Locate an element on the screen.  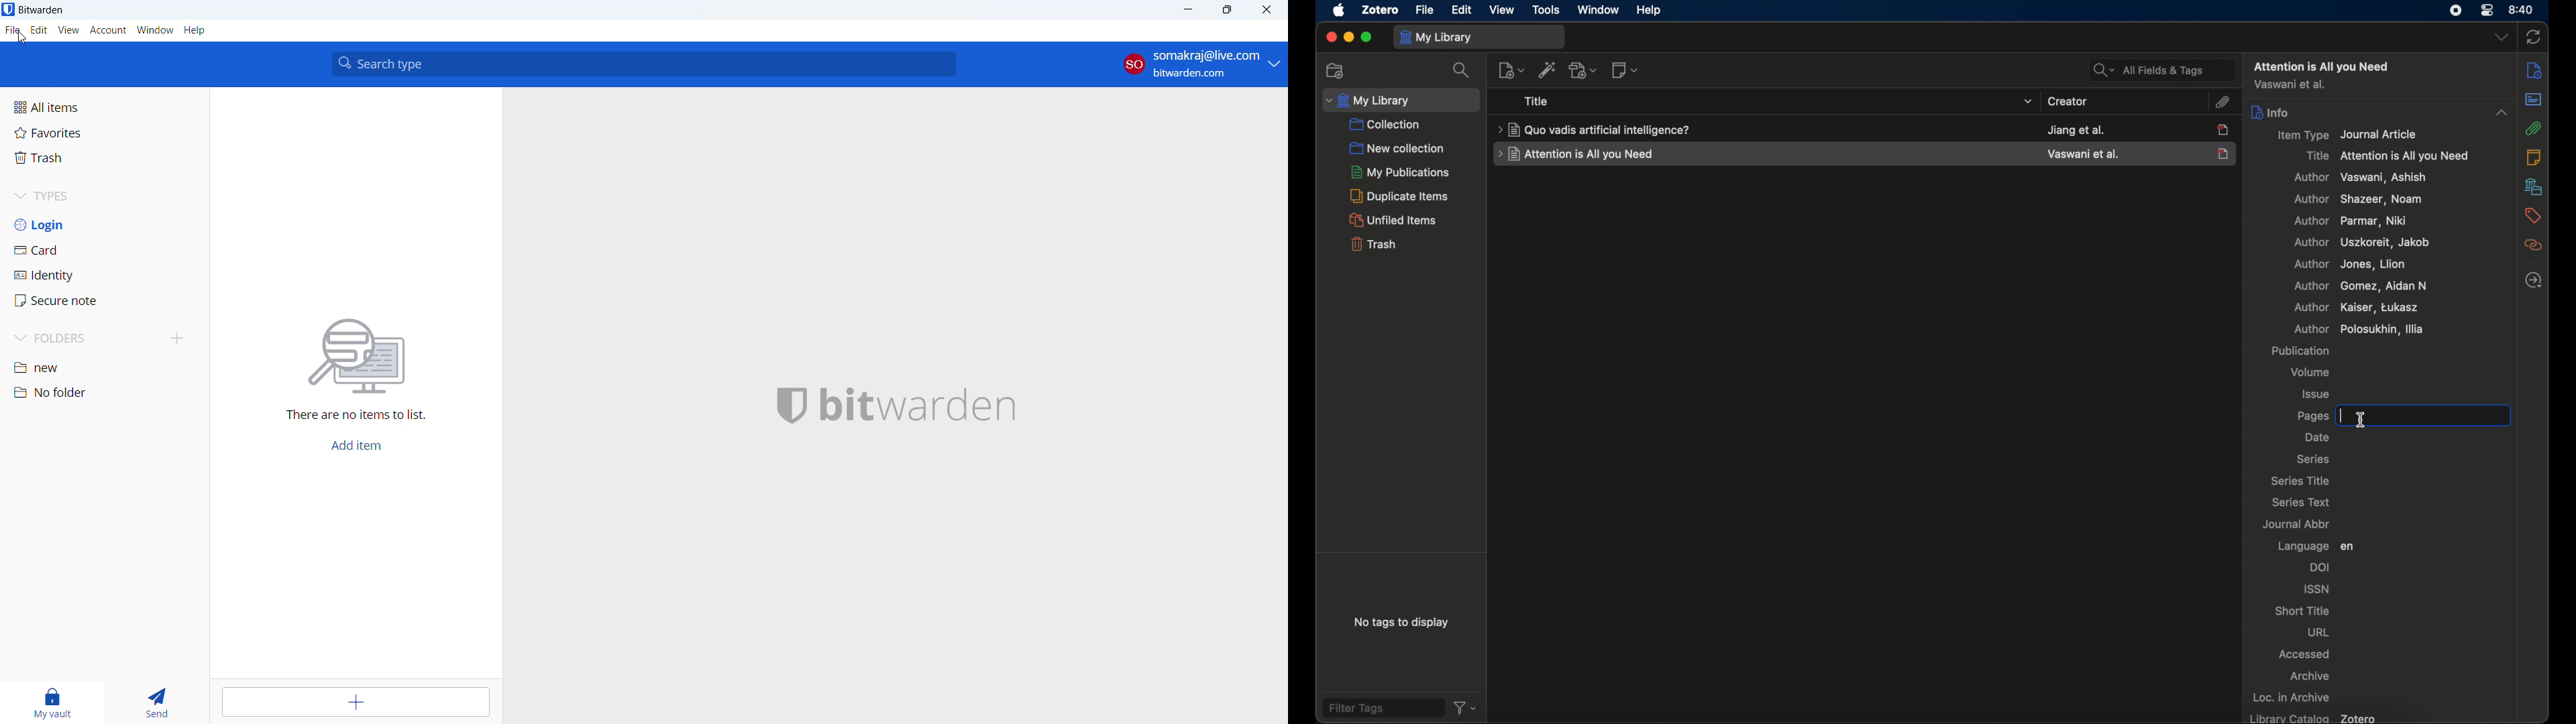
maximize is located at coordinates (1366, 38).